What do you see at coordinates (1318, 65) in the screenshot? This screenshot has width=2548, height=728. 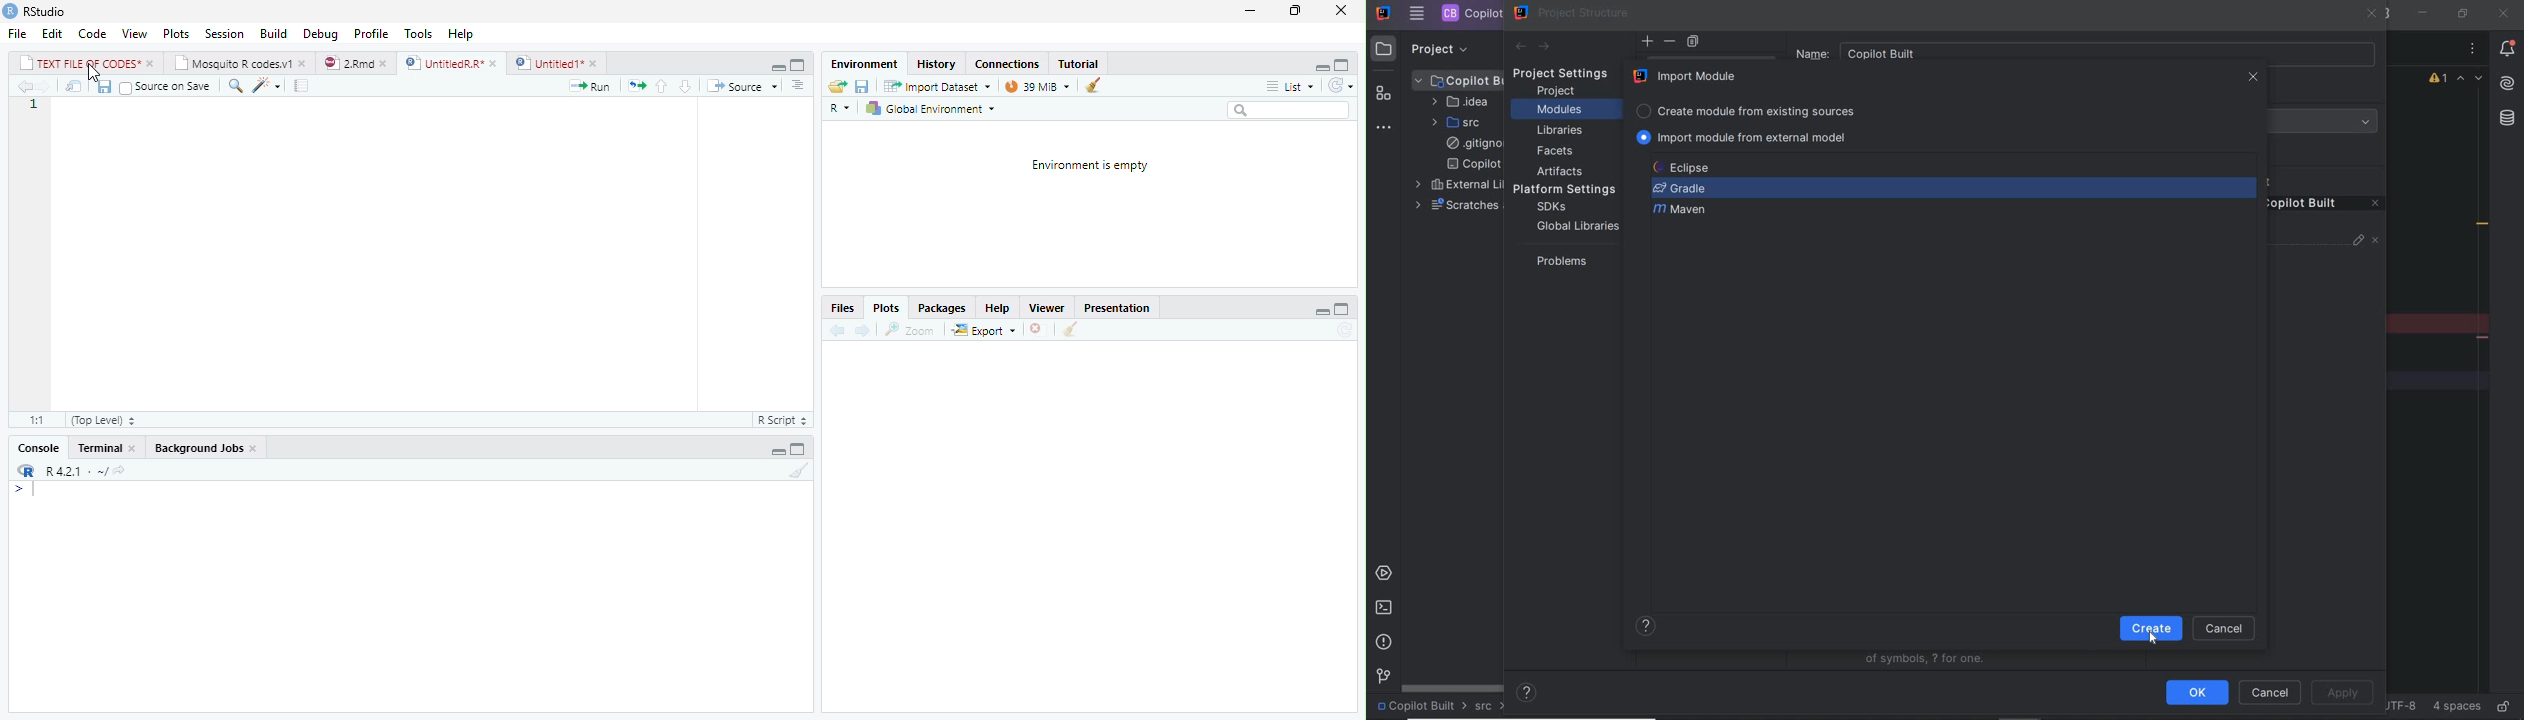 I see `Minimize` at bounding box center [1318, 65].